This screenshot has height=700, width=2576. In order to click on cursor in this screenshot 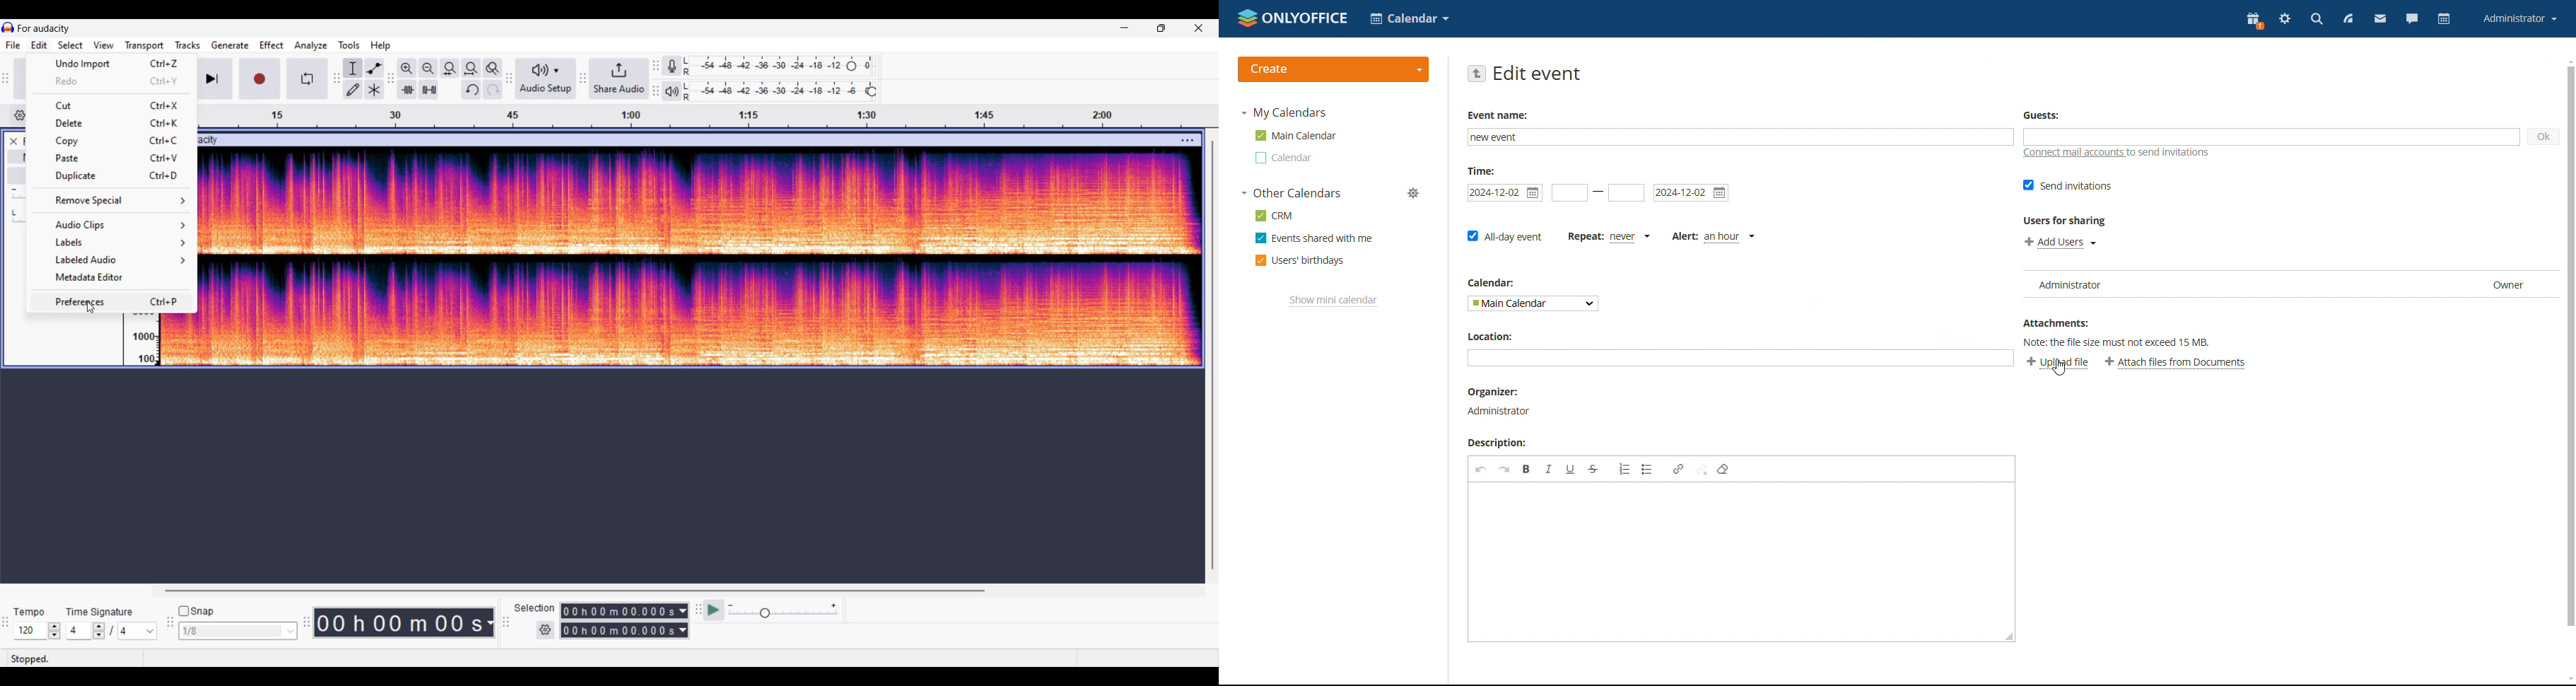, I will do `click(2065, 369)`.